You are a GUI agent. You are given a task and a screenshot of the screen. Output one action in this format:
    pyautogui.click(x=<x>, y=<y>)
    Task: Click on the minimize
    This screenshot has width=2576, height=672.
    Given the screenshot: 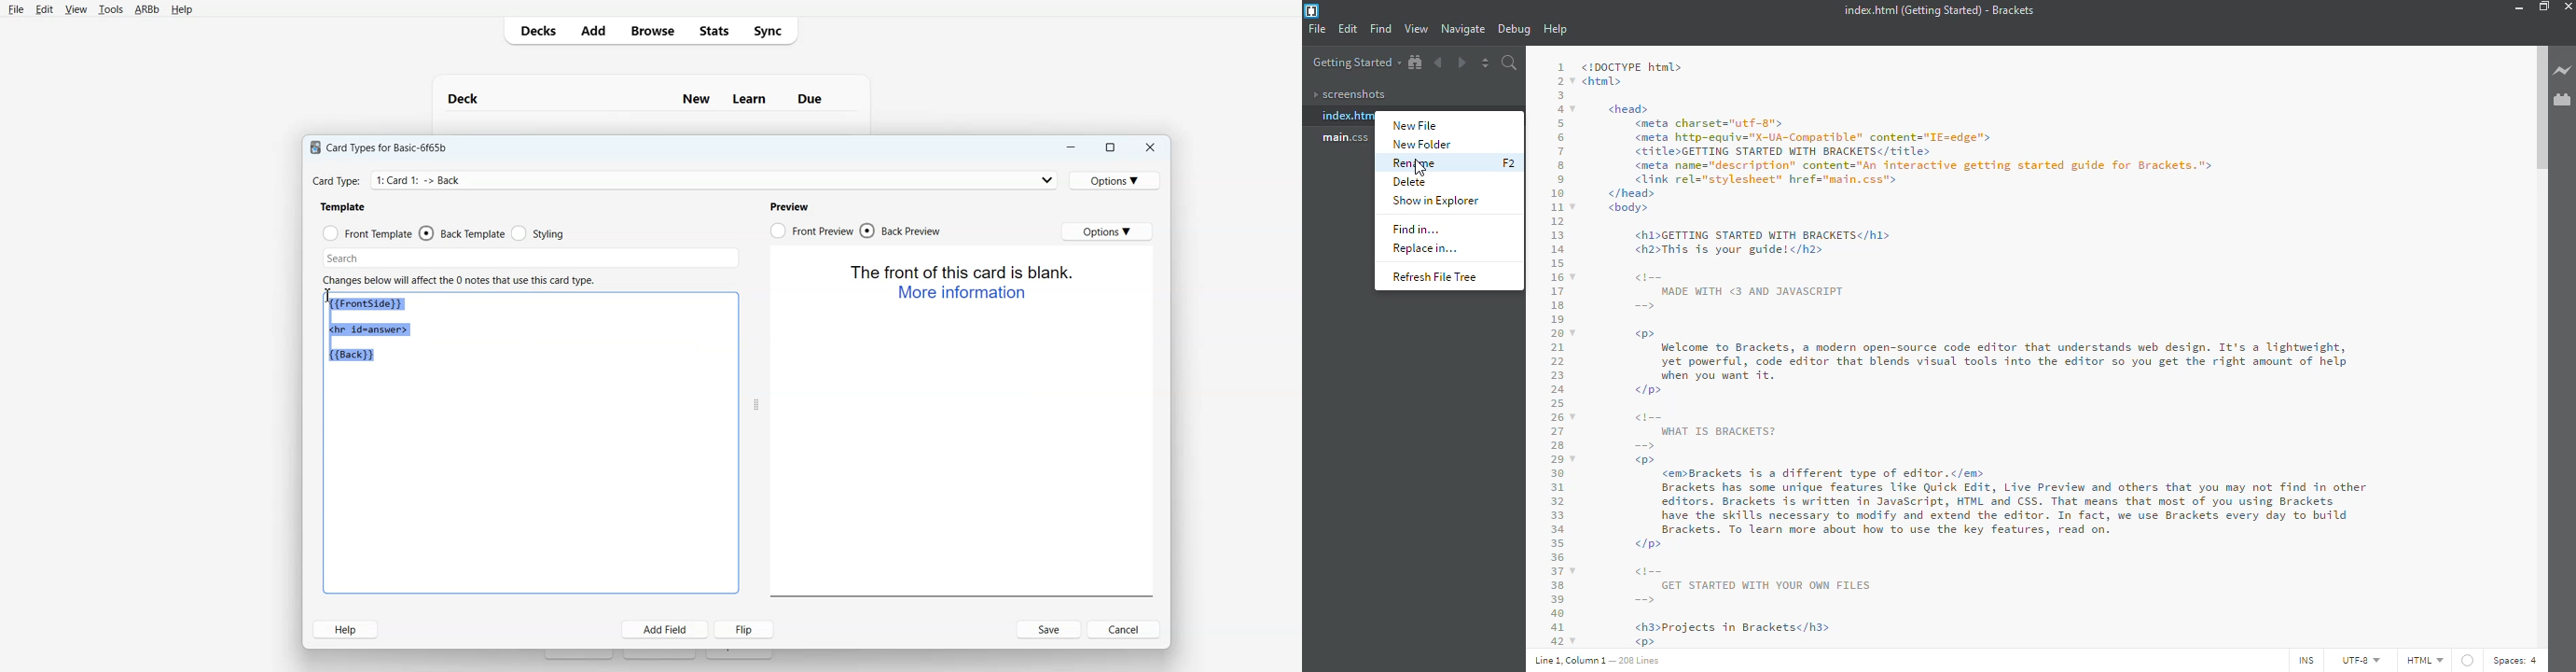 What is the action you would take?
    pyautogui.click(x=2516, y=7)
    